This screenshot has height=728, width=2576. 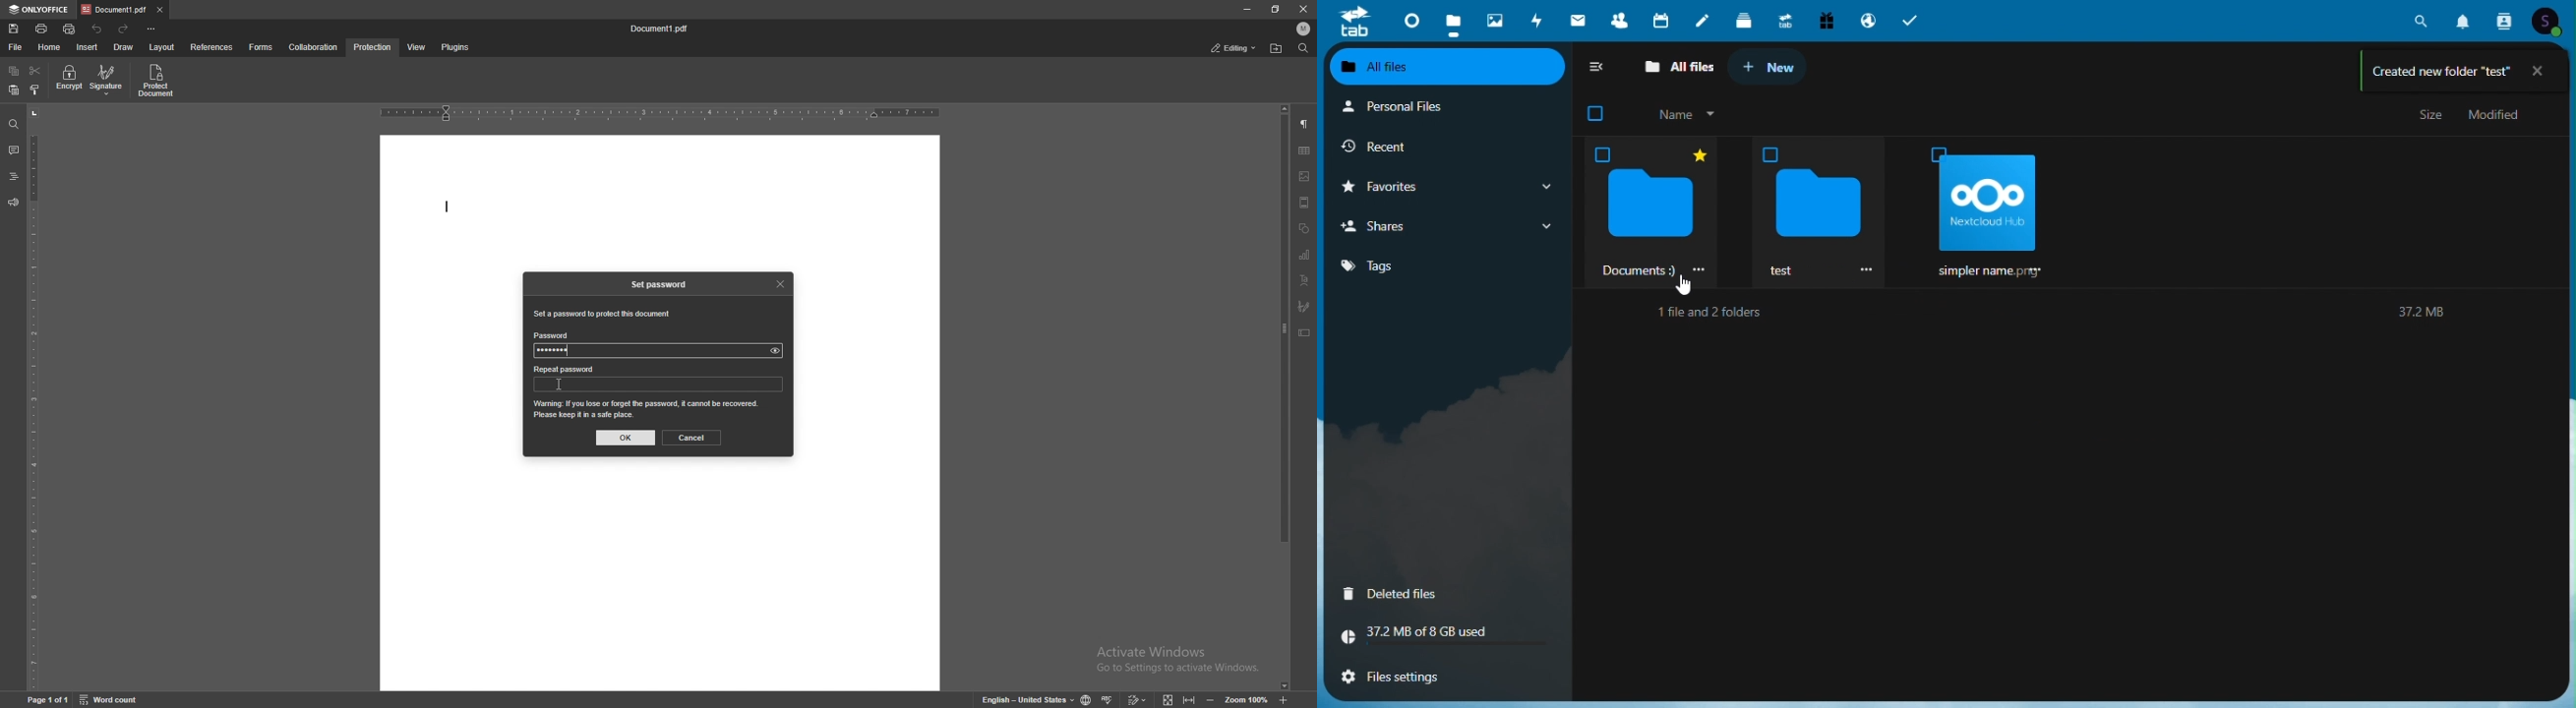 I want to click on locate file, so click(x=1277, y=48).